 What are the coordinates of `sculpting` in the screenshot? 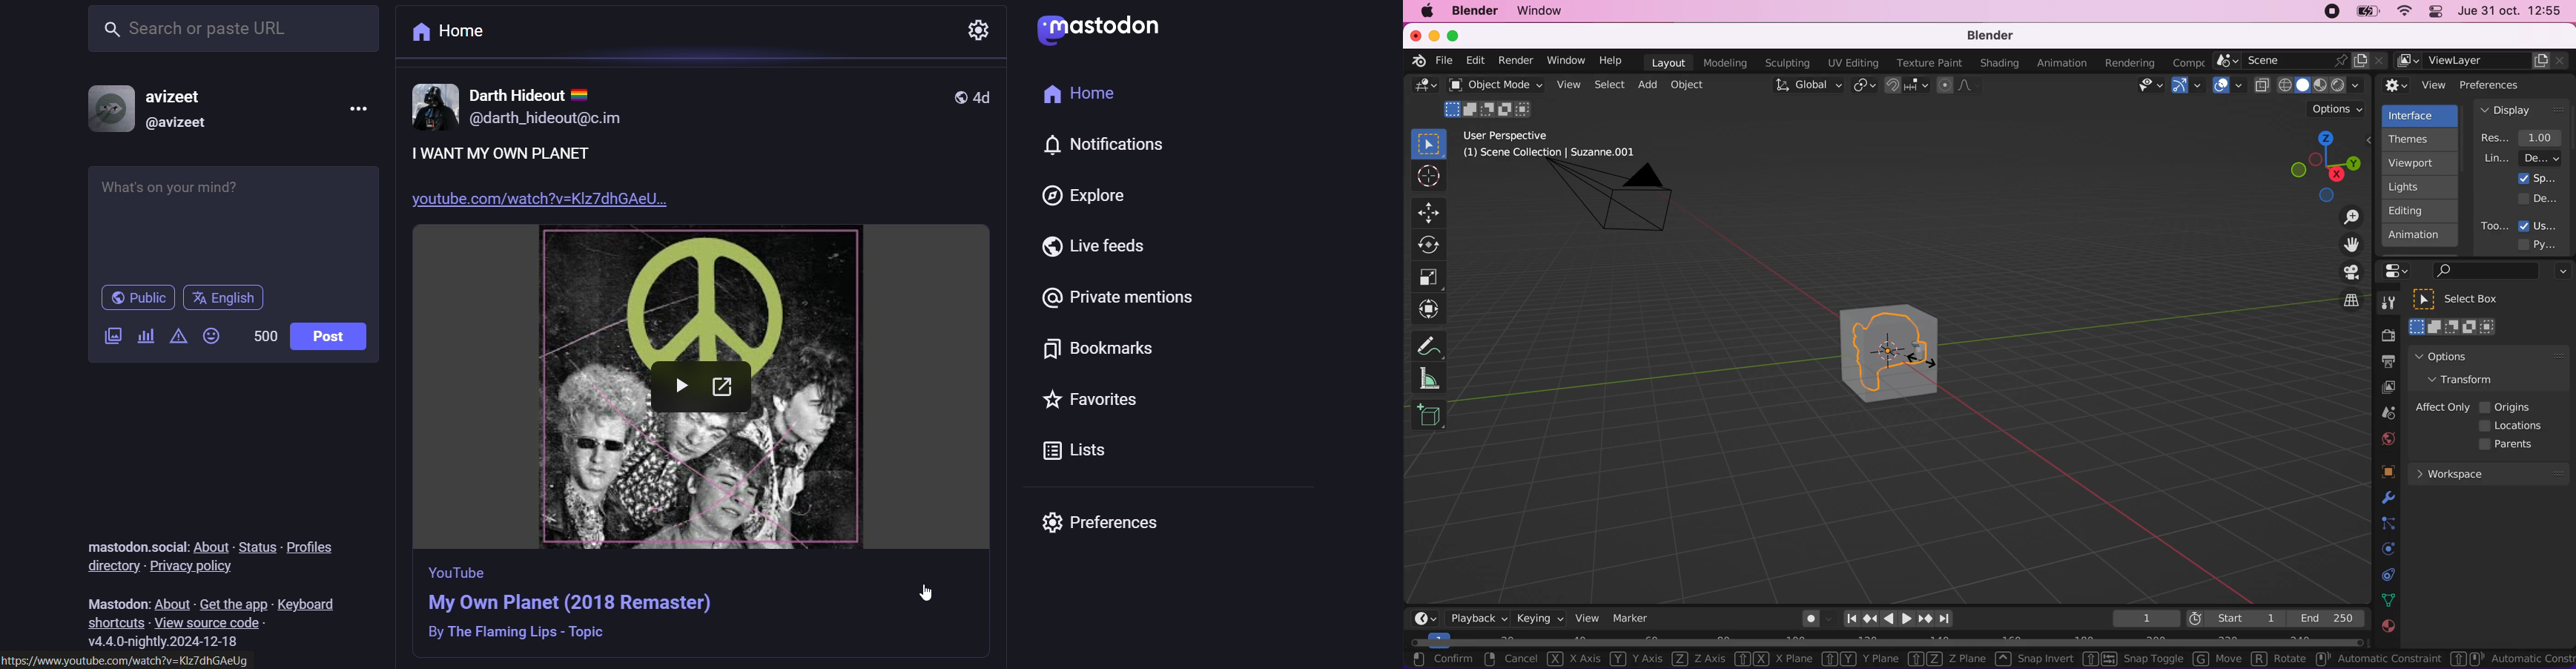 It's located at (1785, 62).